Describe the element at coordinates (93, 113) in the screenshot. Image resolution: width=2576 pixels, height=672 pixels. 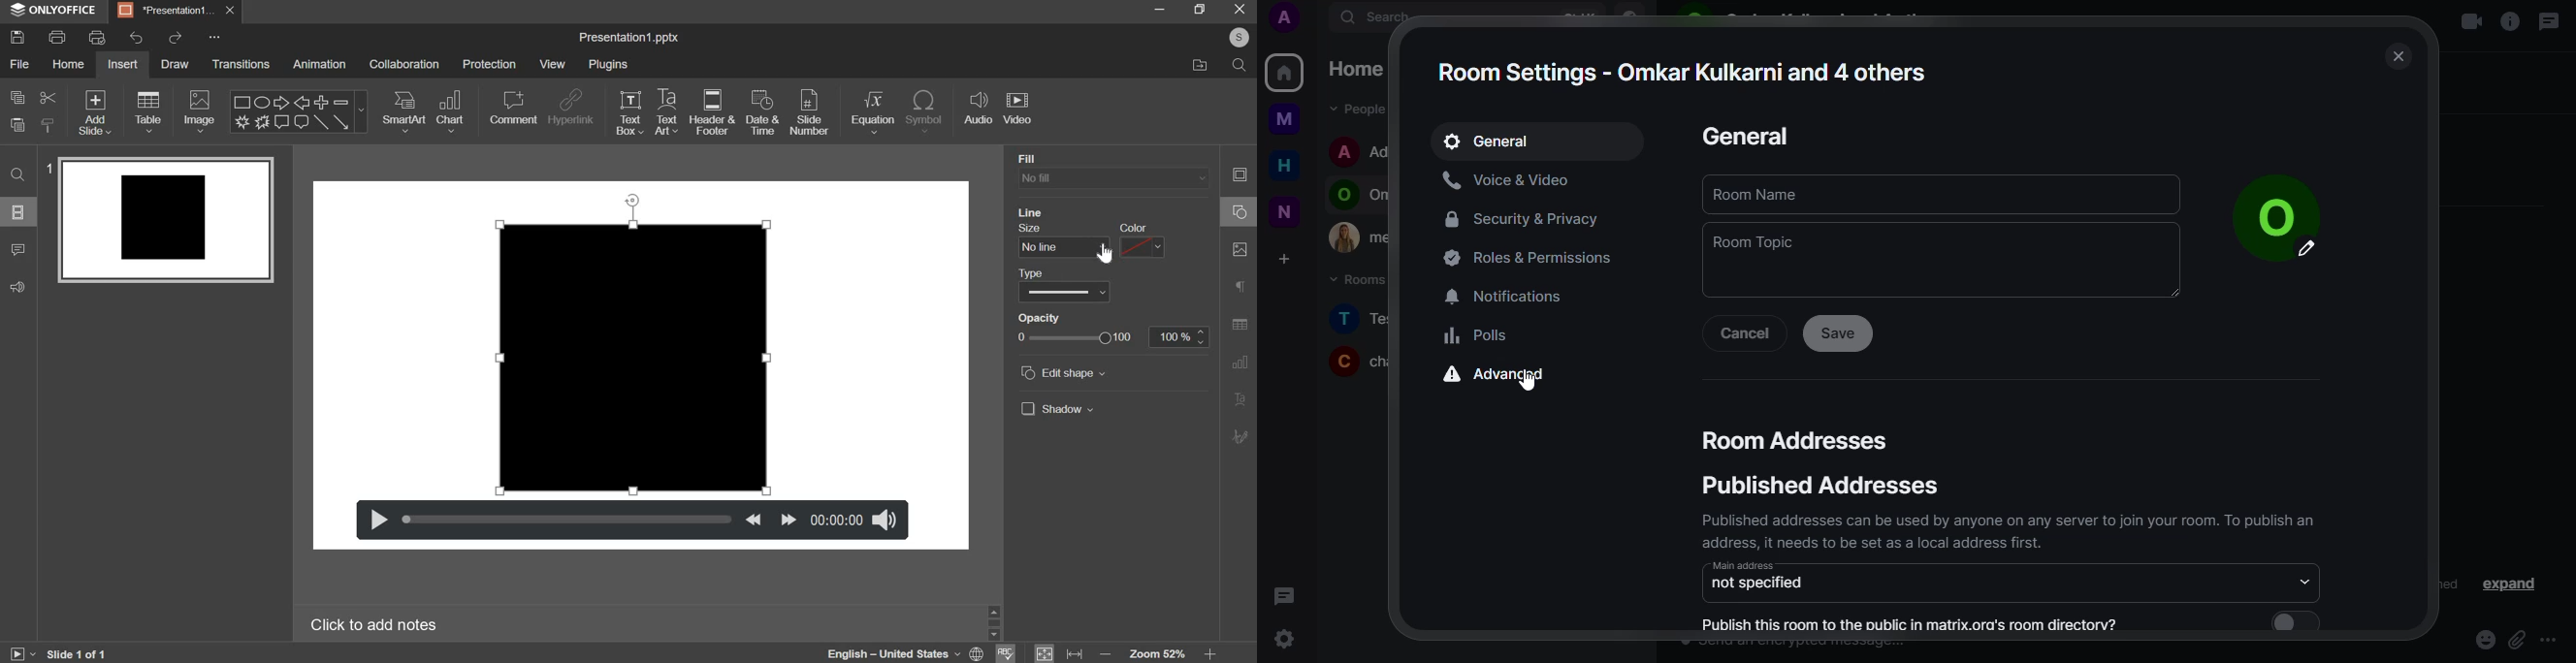
I see `add slide` at that location.